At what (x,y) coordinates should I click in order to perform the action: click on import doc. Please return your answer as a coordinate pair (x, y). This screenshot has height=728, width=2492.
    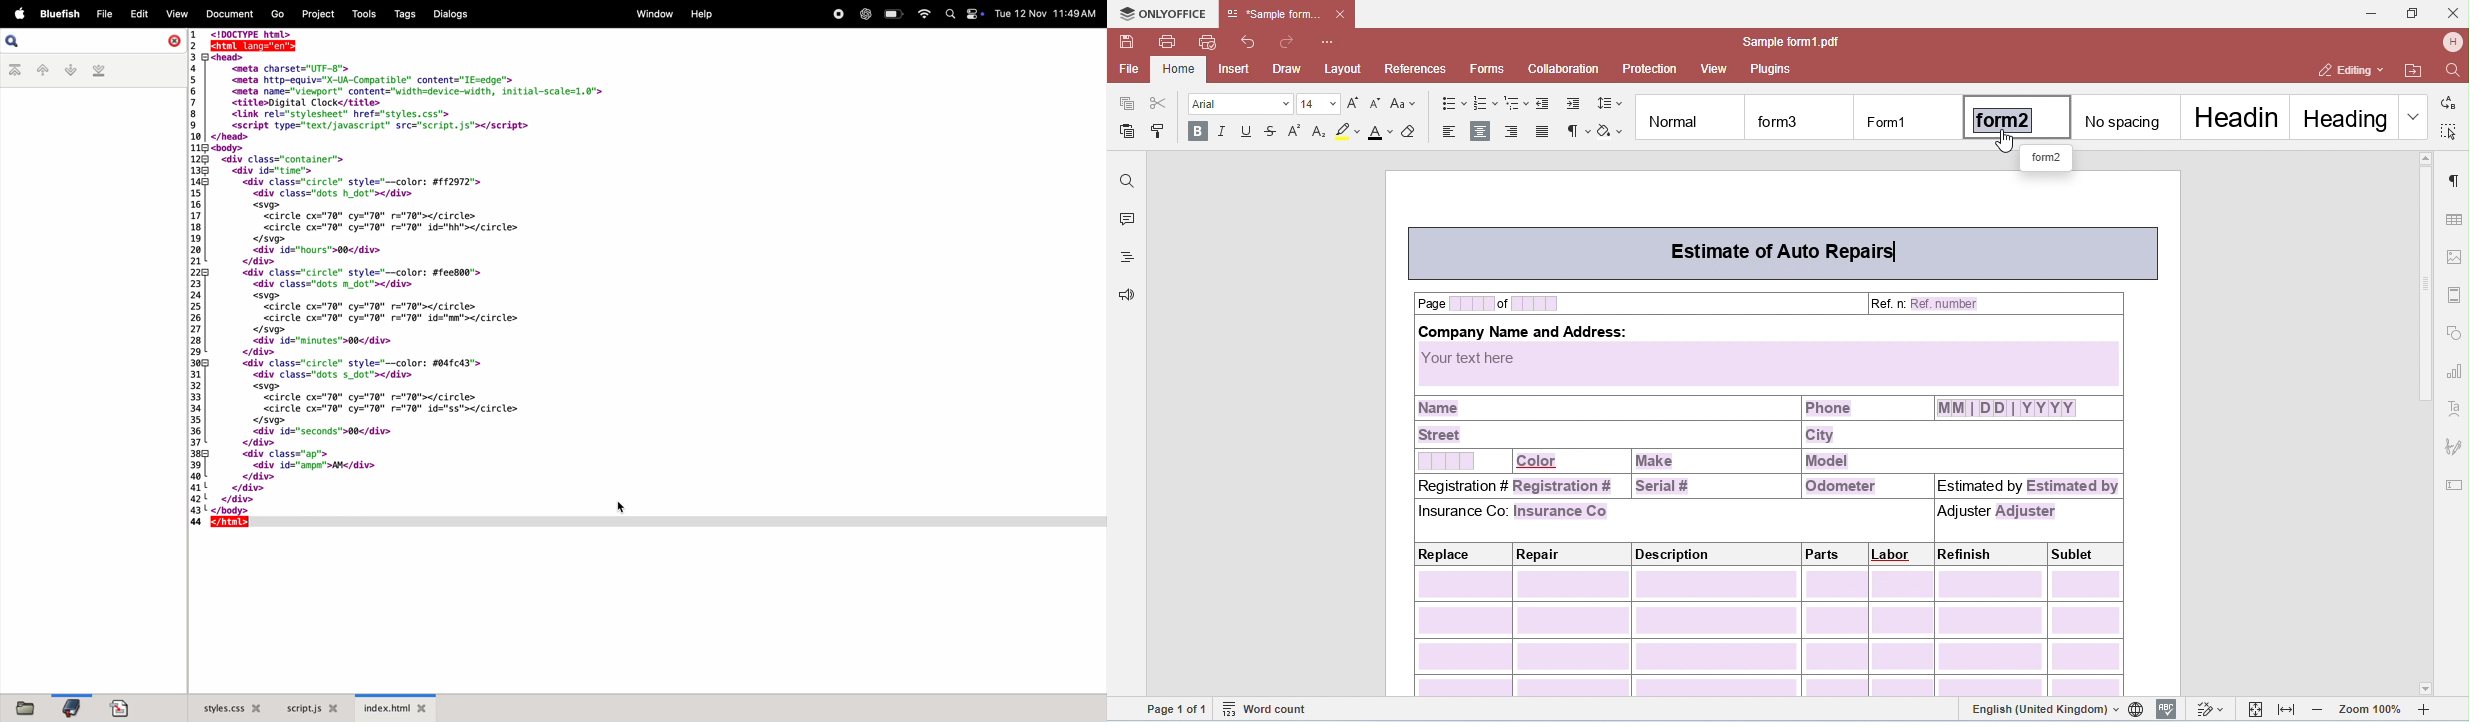
    Looking at the image, I should click on (119, 708).